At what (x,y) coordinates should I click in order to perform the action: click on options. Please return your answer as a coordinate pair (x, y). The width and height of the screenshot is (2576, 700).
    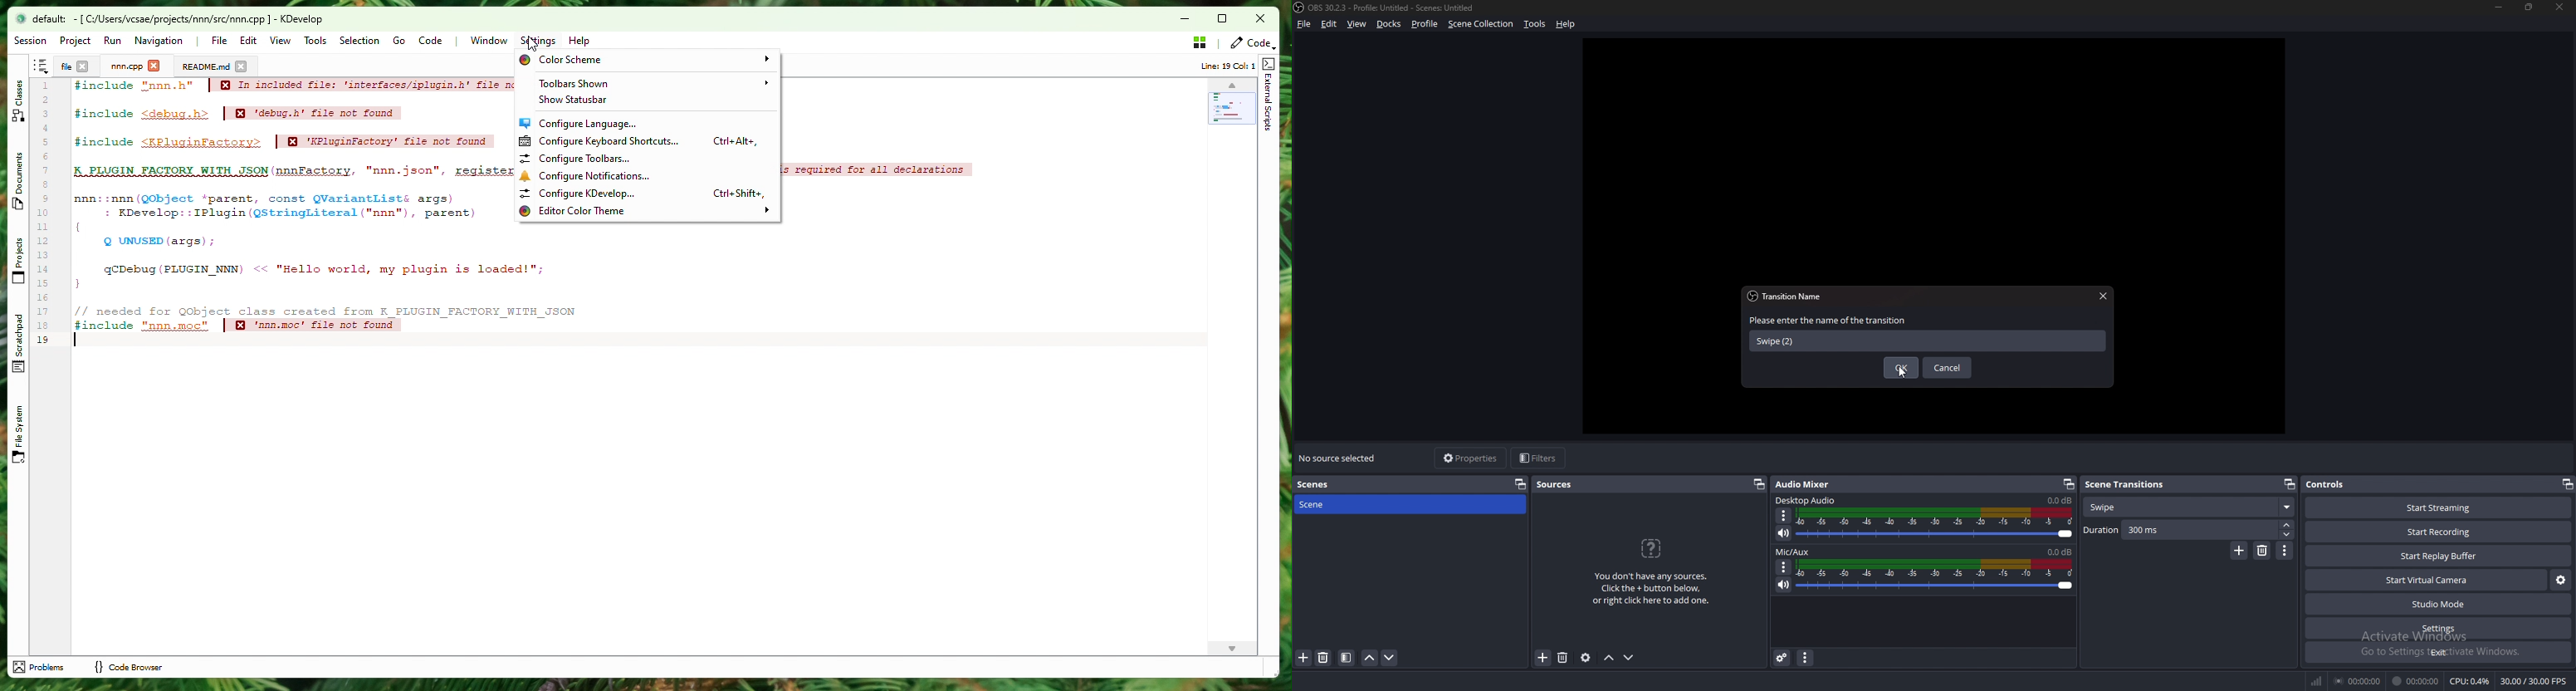
    Looking at the image, I should click on (1784, 567).